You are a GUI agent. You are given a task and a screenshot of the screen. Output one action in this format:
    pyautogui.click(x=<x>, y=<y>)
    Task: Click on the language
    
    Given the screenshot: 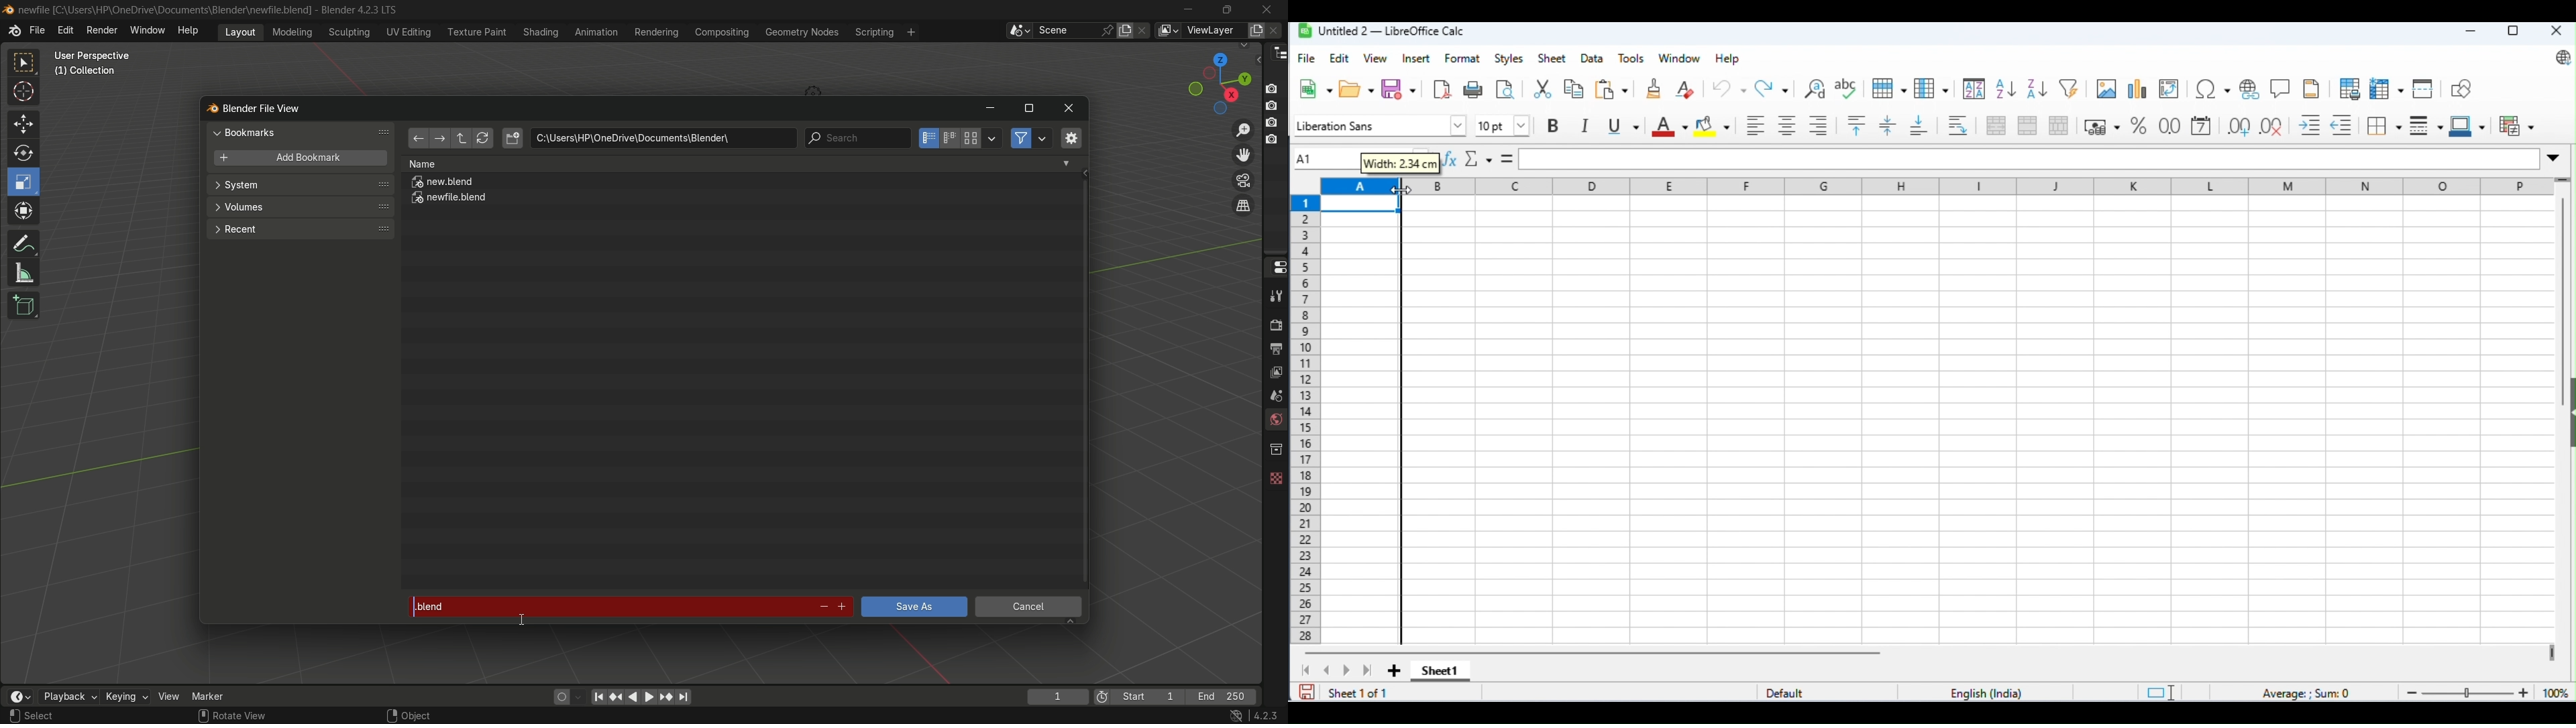 What is the action you would take?
    pyautogui.click(x=1988, y=692)
    